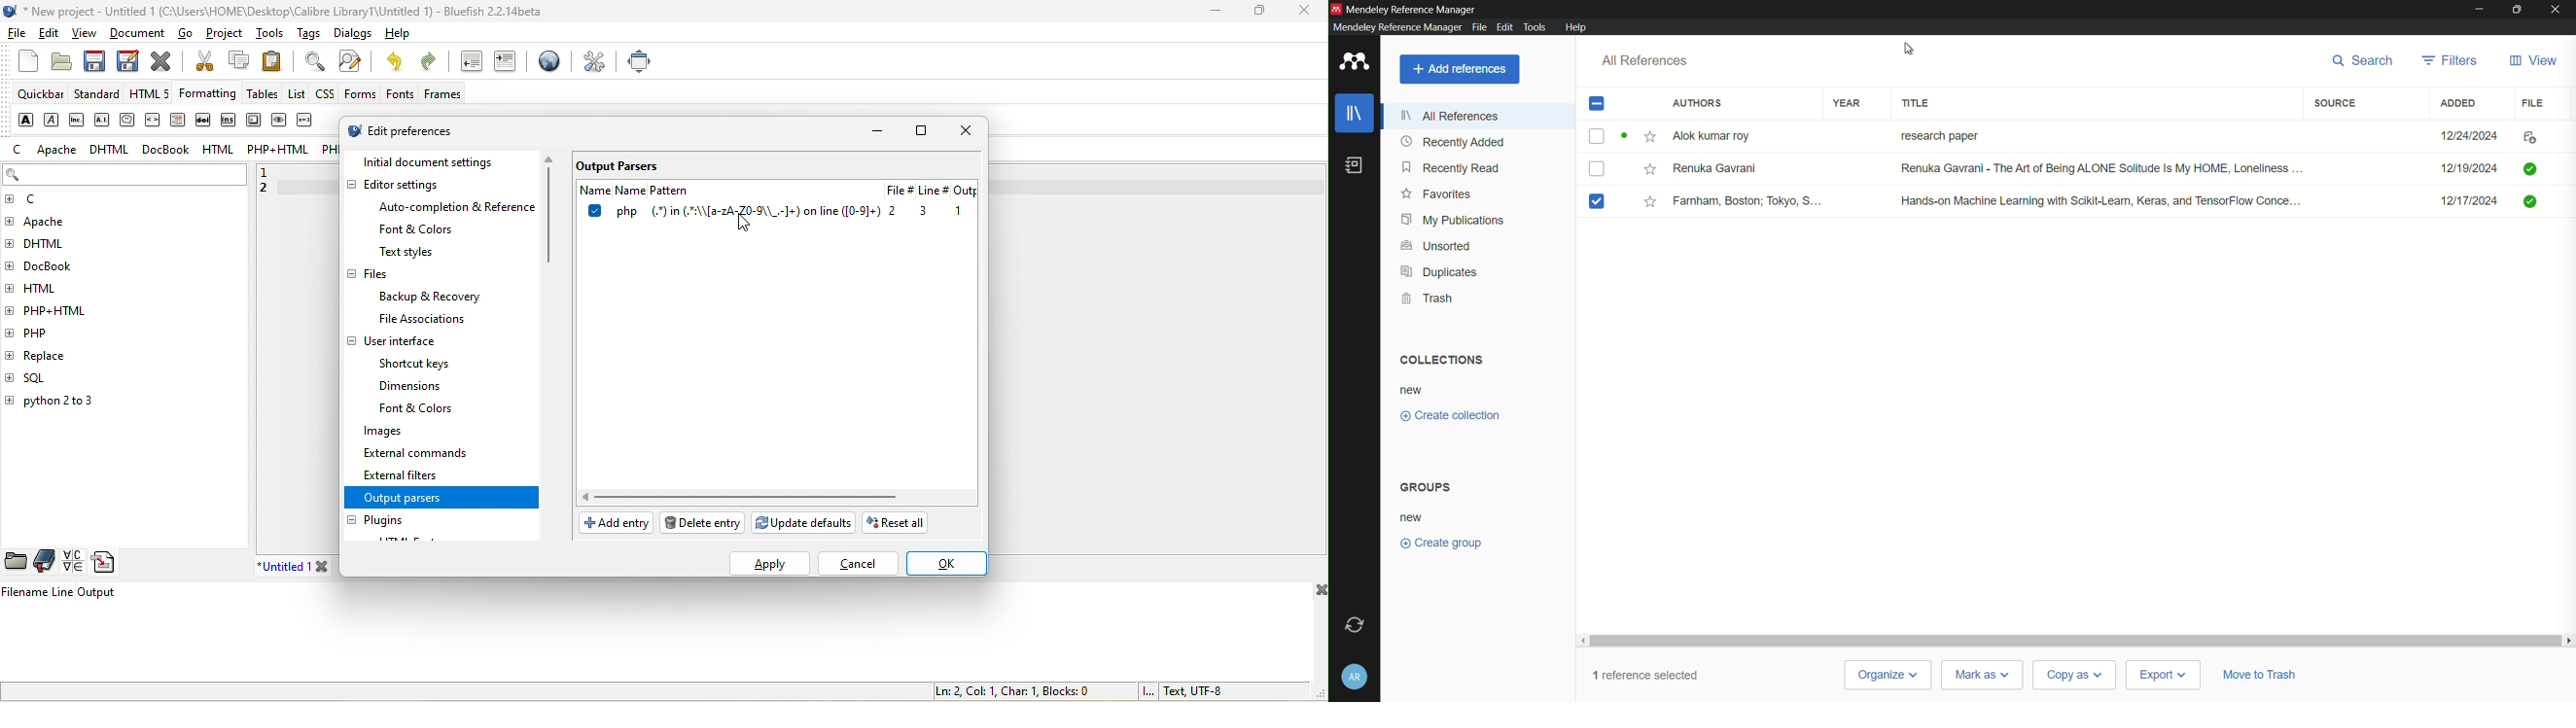 This screenshot has width=2576, height=728. Describe the element at coordinates (1454, 142) in the screenshot. I see `recently added` at that location.